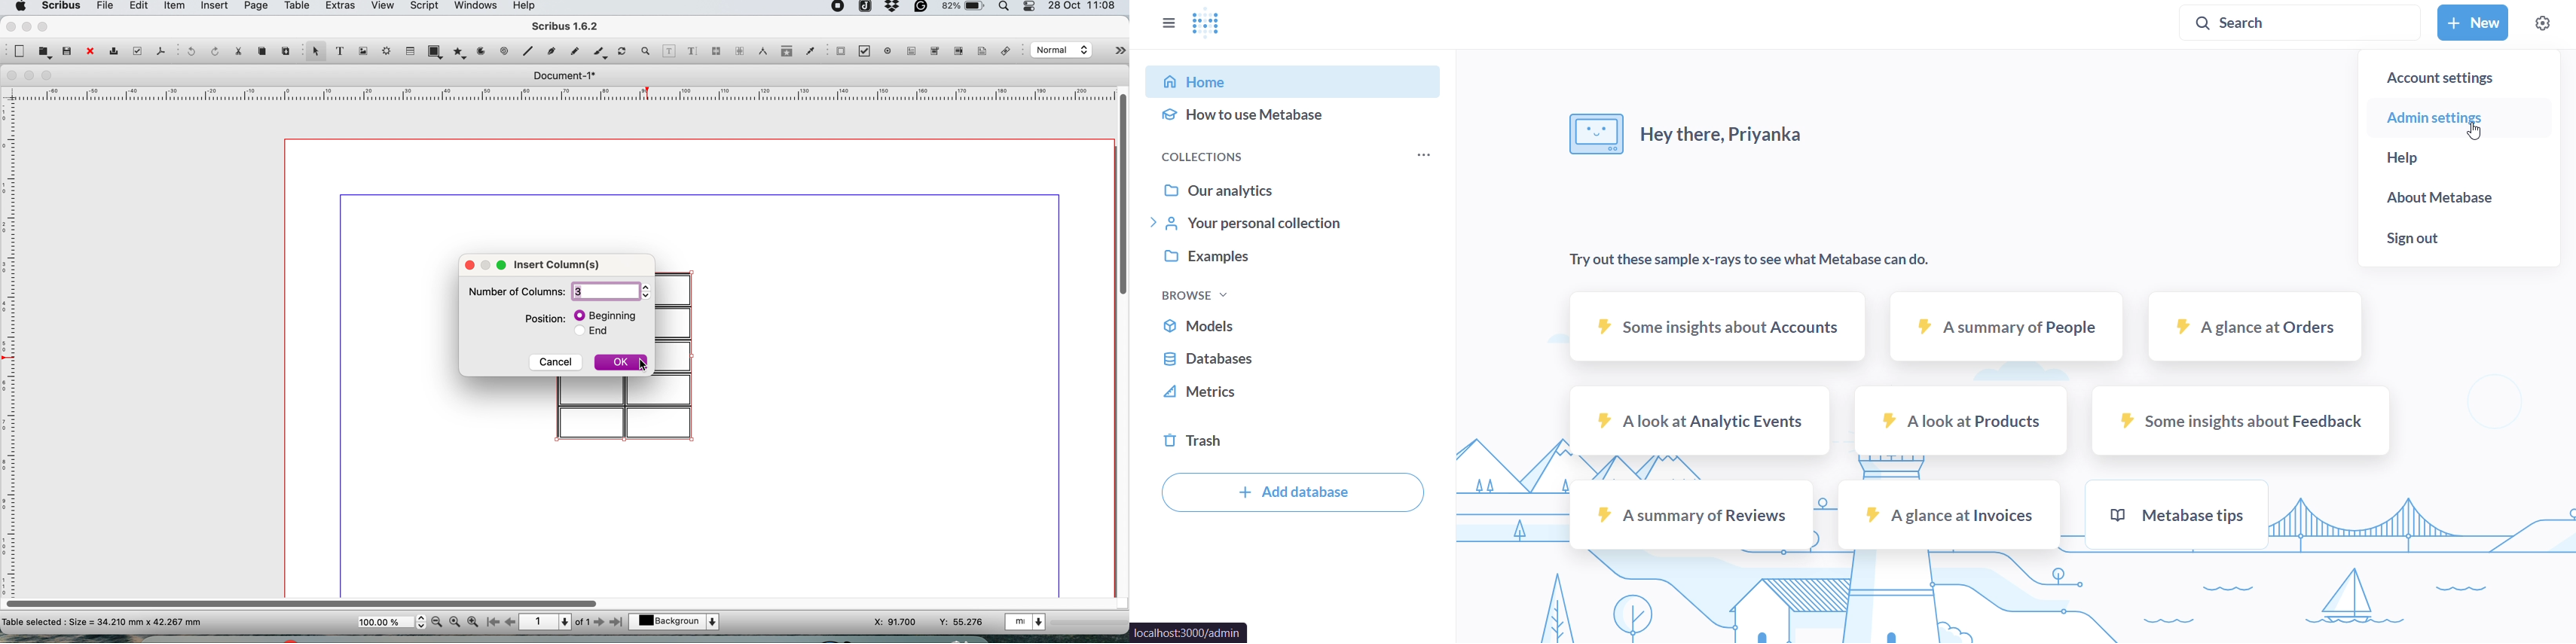  I want to click on your personal collection, so click(1294, 224).